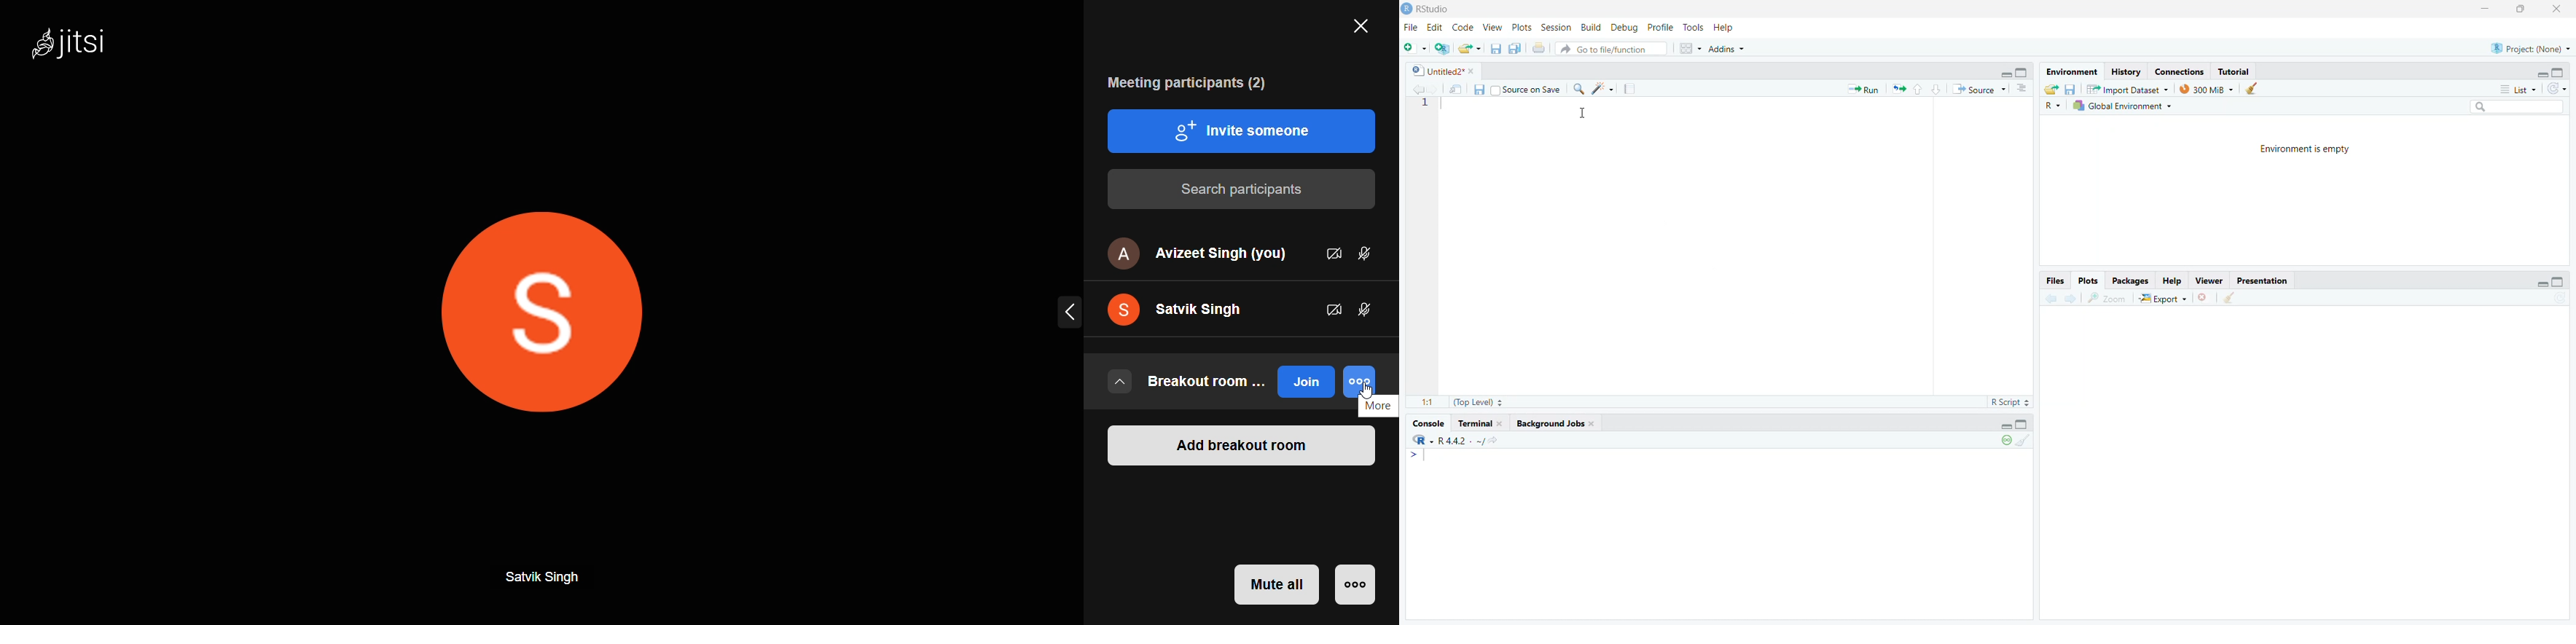  What do you see at coordinates (2173, 280) in the screenshot?
I see `Help.` at bounding box center [2173, 280].